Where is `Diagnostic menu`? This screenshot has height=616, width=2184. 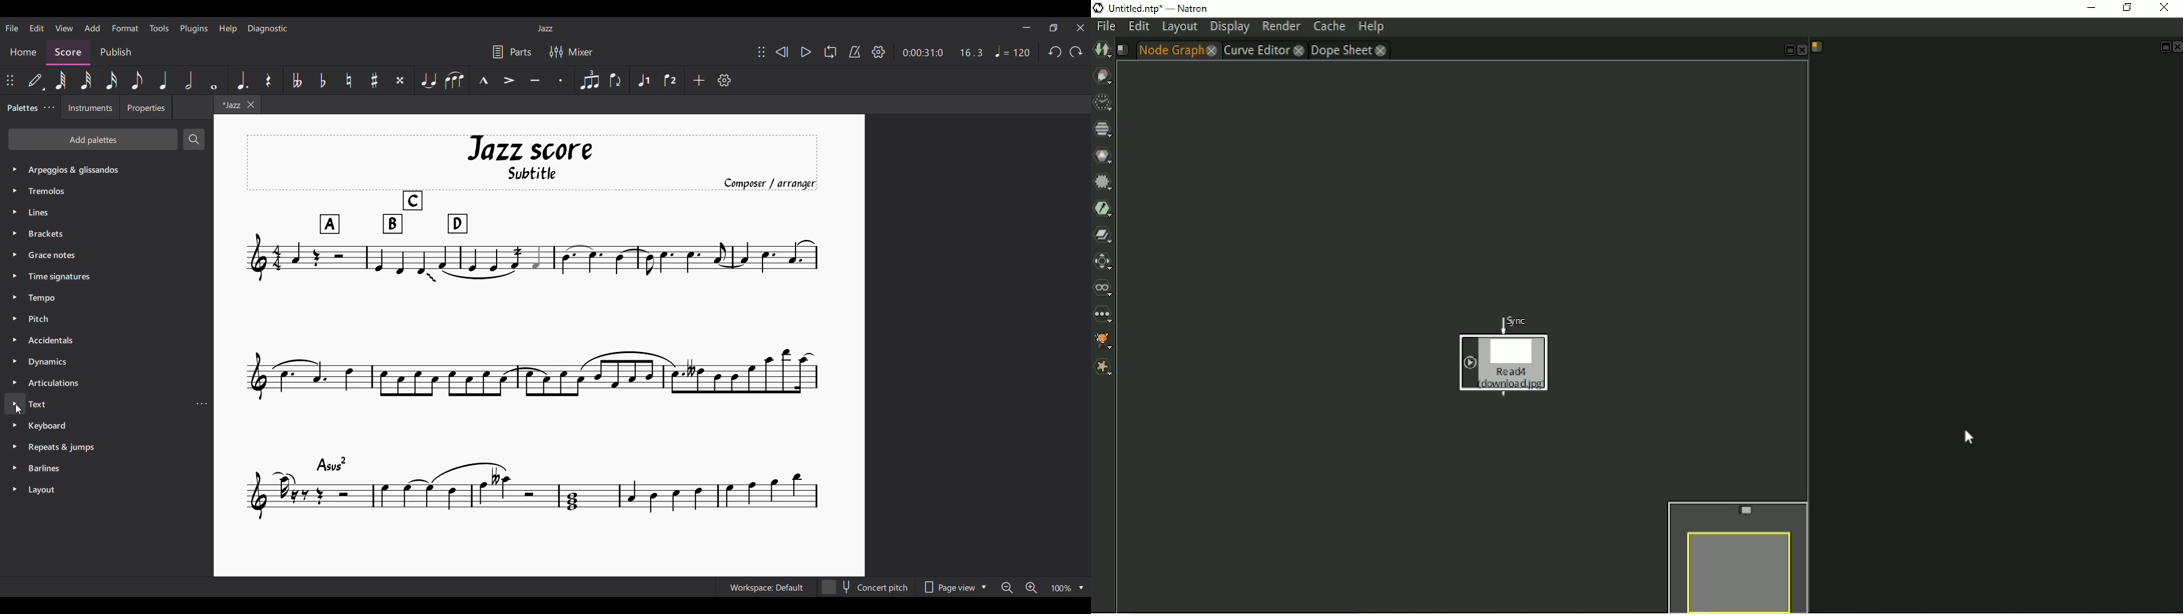 Diagnostic menu is located at coordinates (268, 29).